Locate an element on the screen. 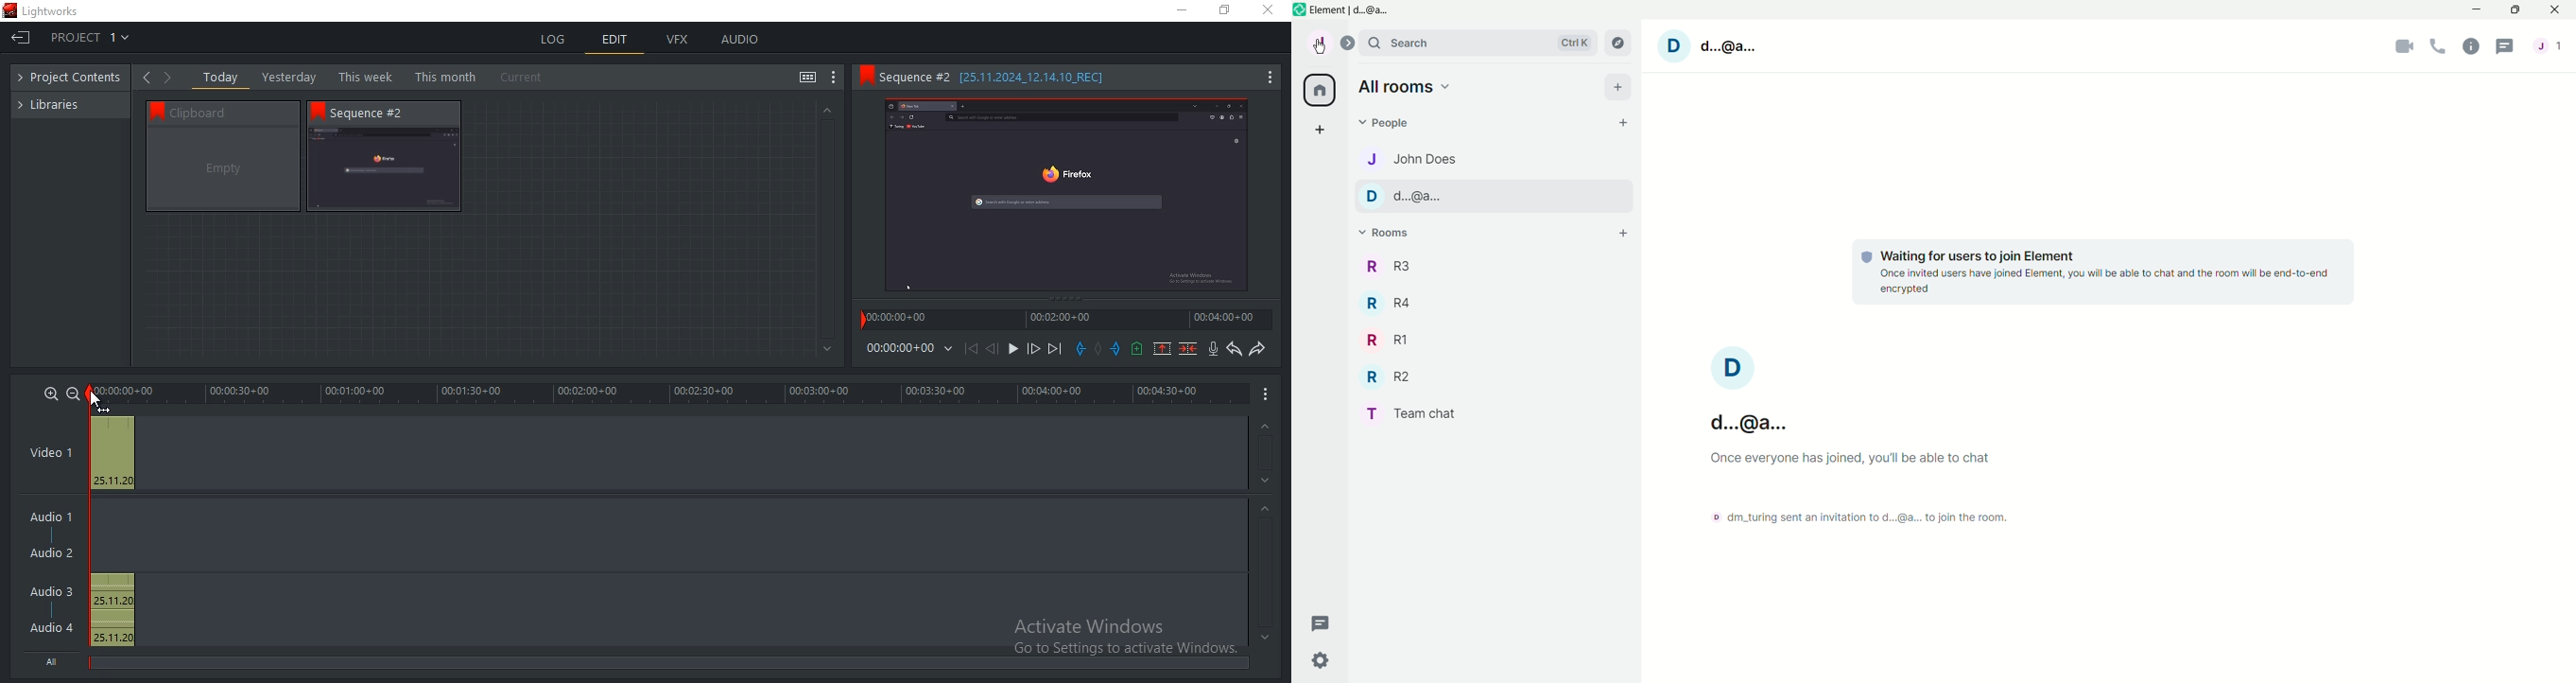 The height and width of the screenshot is (700, 2576). Greyed out up arrow is located at coordinates (1268, 511).